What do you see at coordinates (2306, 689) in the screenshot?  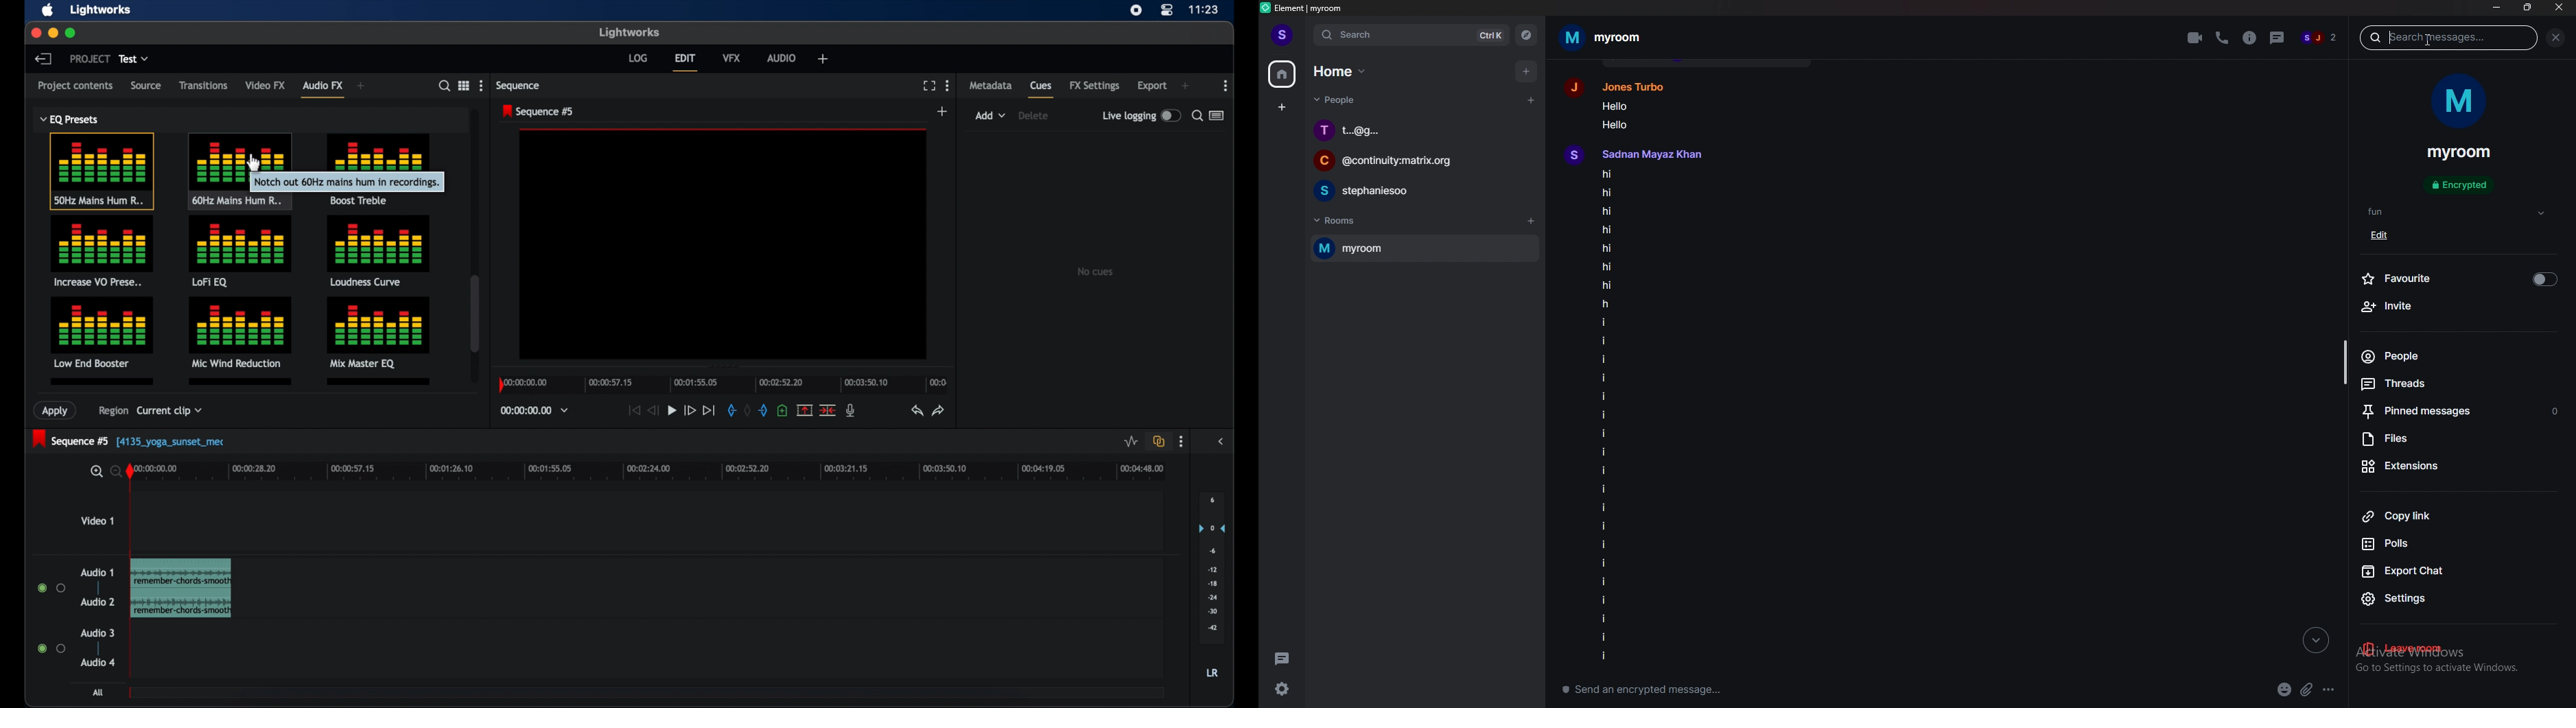 I see `attachment` at bounding box center [2306, 689].